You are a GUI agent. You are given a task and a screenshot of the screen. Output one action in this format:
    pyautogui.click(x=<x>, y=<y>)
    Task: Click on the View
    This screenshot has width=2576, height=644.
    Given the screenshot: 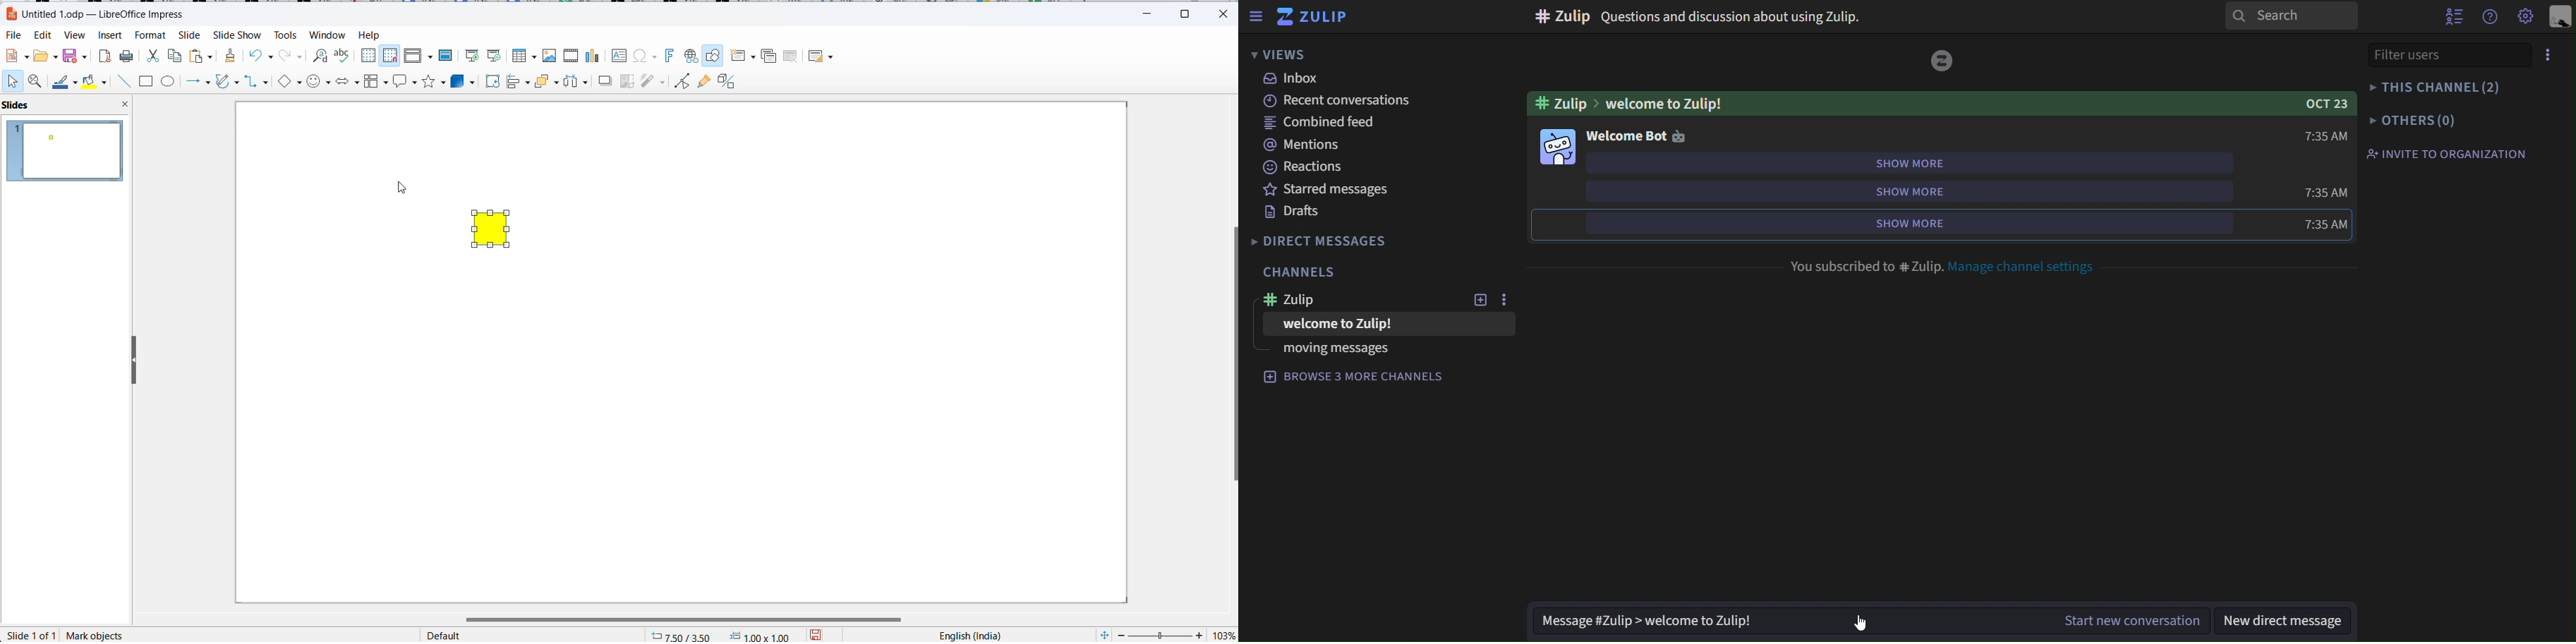 What is the action you would take?
    pyautogui.click(x=75, y=36)
    